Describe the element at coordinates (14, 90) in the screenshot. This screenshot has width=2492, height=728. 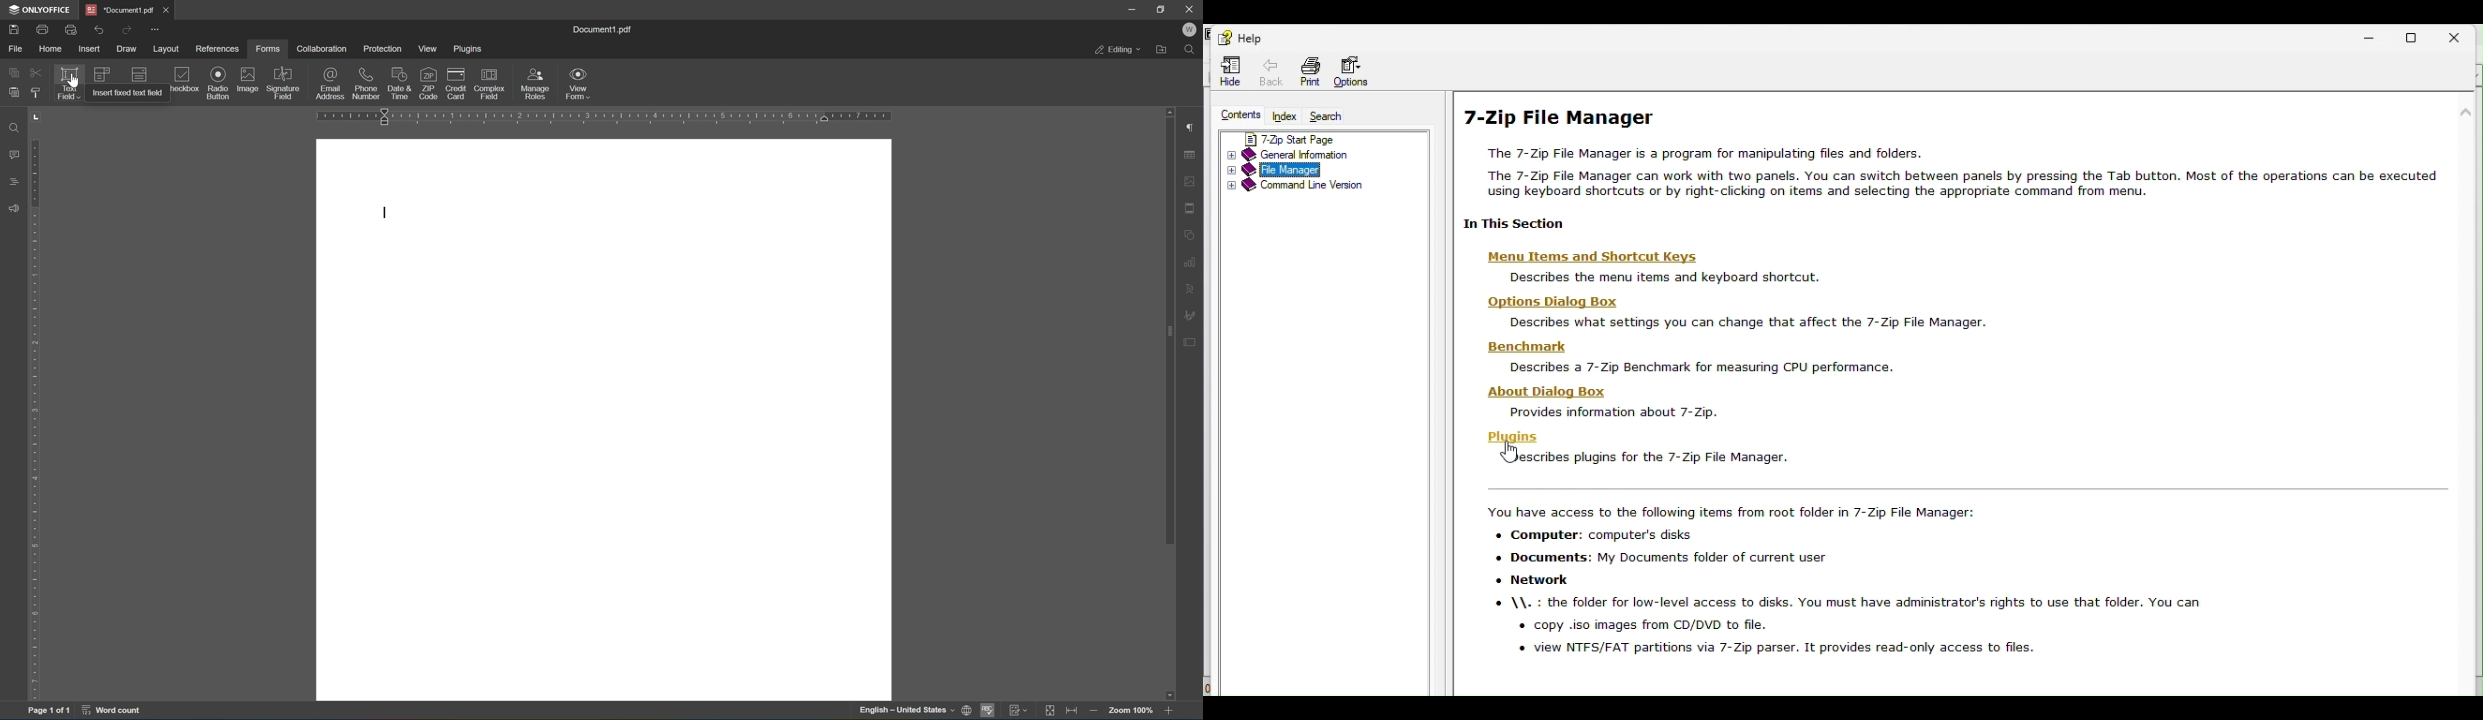
I see `paste` at that location.